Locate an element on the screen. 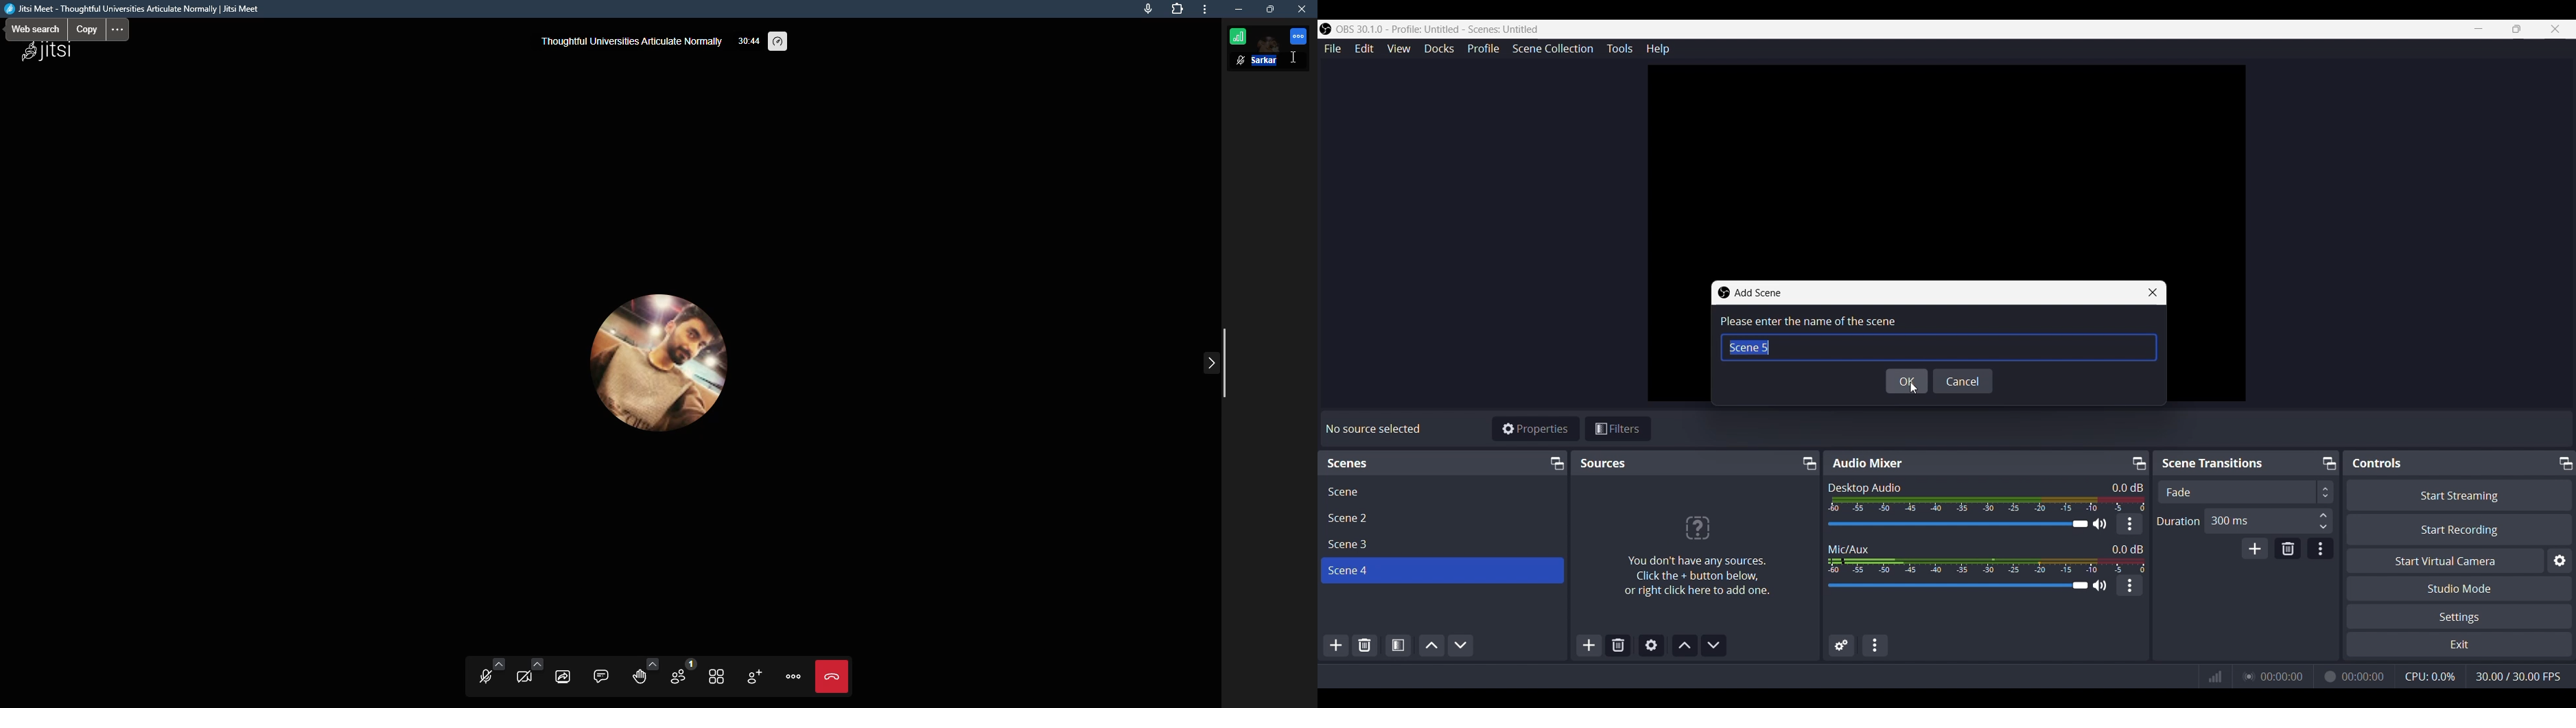 This screenshot has height=728, width=2576. Text is located at coordinates (2127, 486).